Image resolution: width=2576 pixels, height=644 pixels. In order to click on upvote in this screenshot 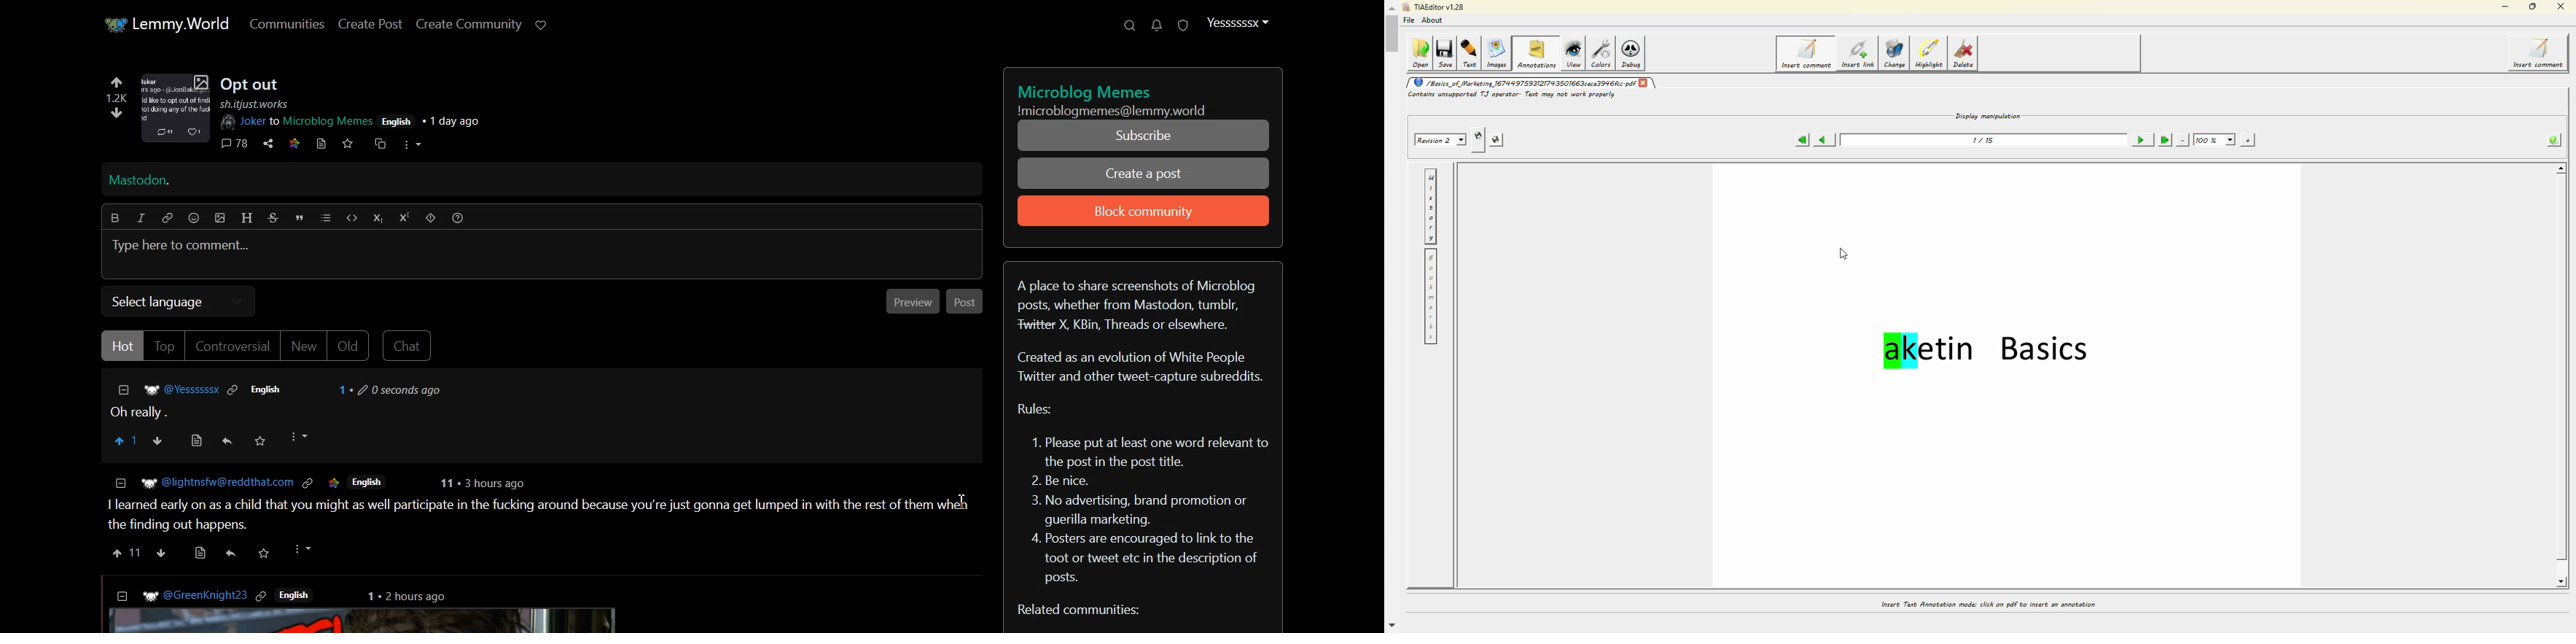, I will do `click(126, 552)`.